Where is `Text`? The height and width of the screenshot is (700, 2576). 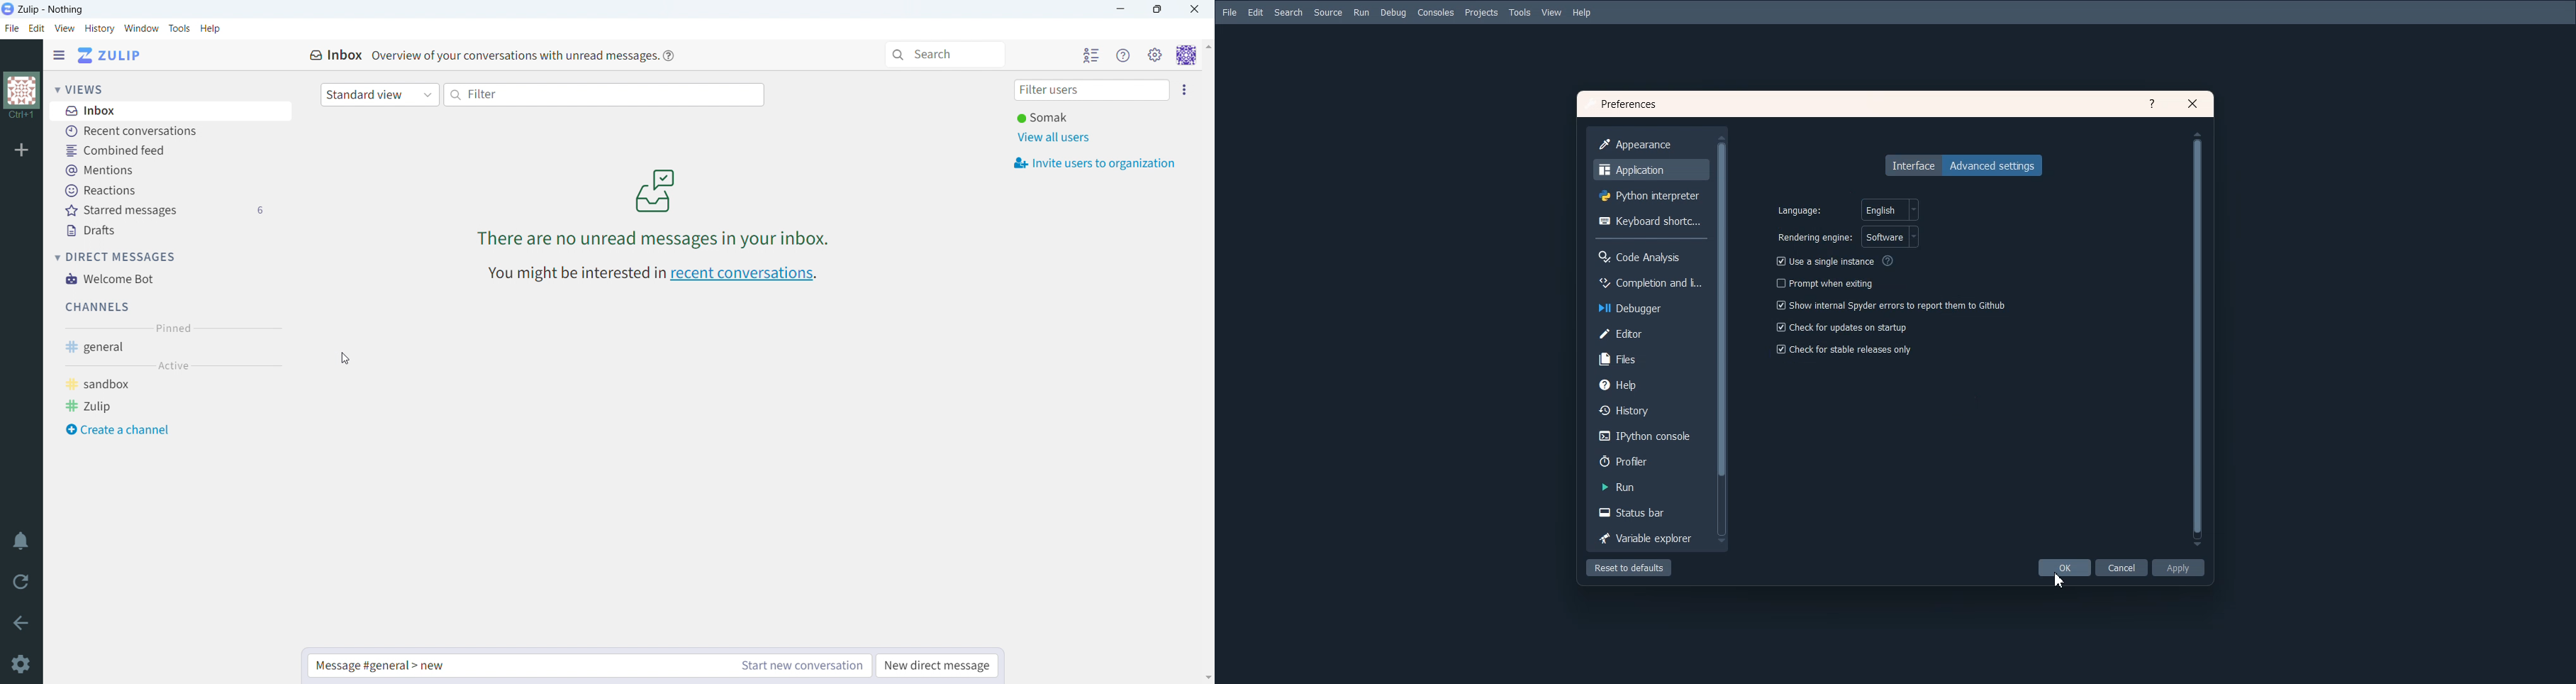 Text is located at coordinates (1627, 104).